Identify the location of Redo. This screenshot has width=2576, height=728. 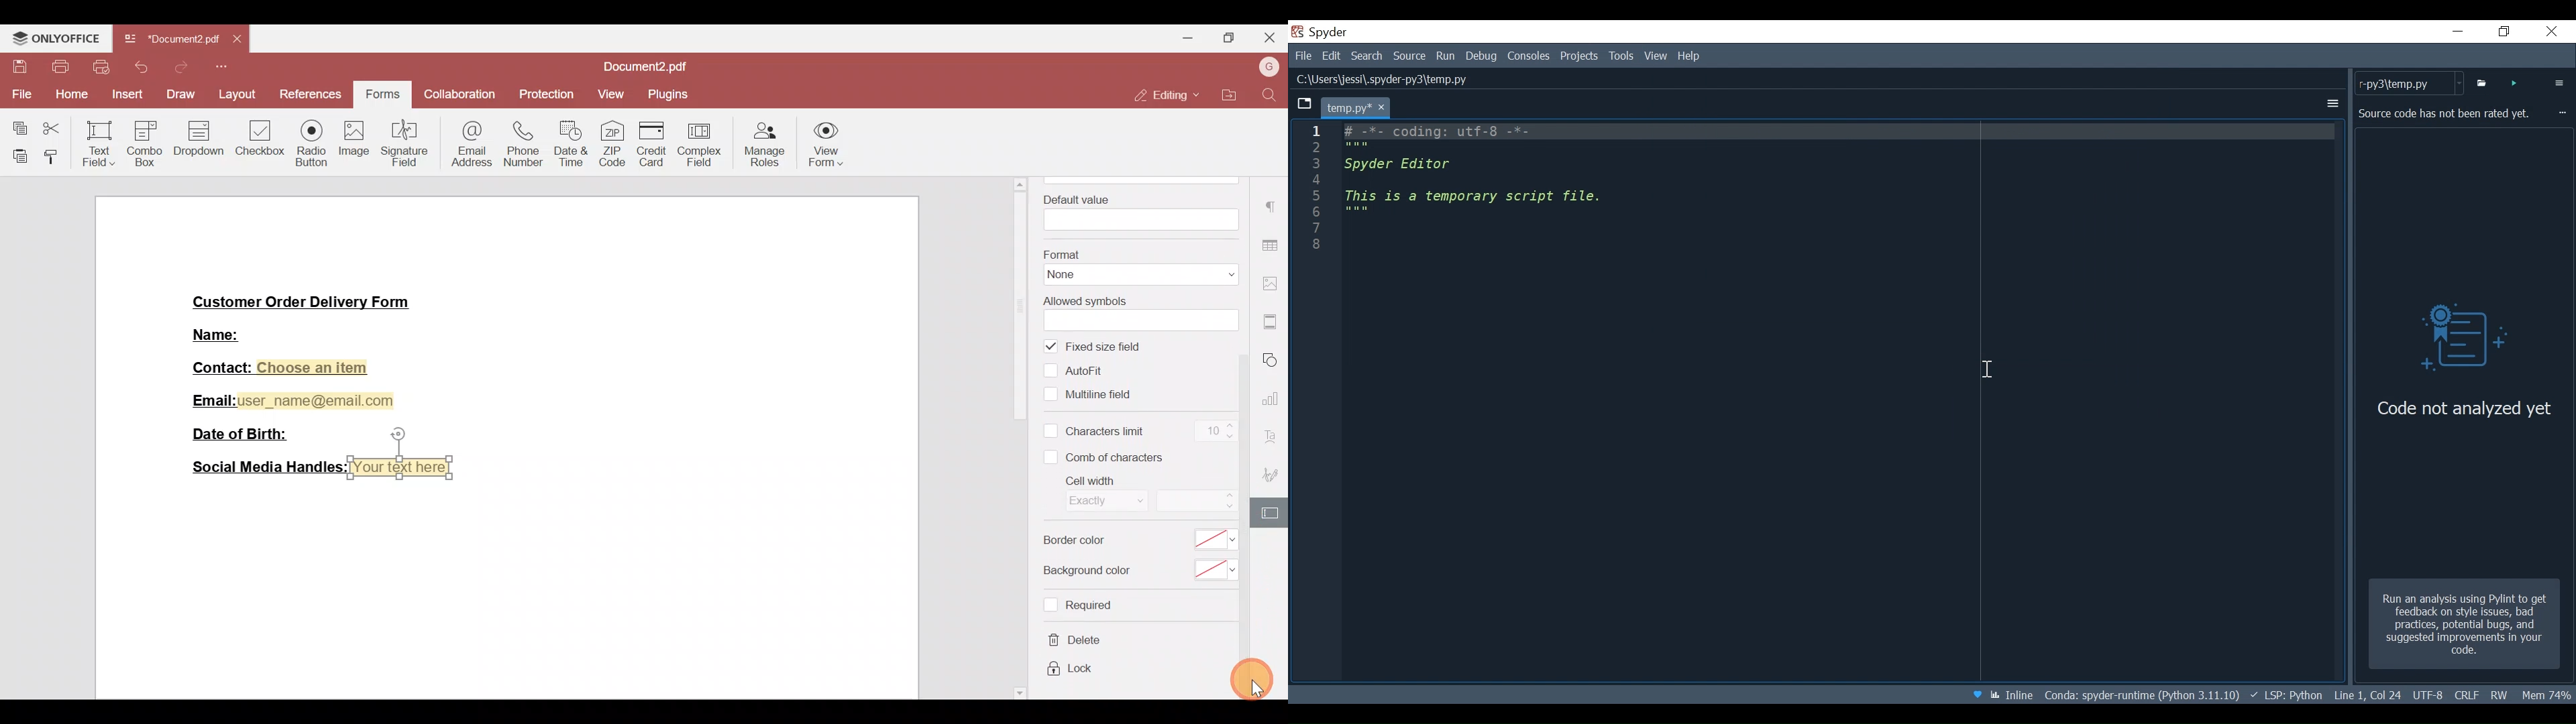
(179, 67).